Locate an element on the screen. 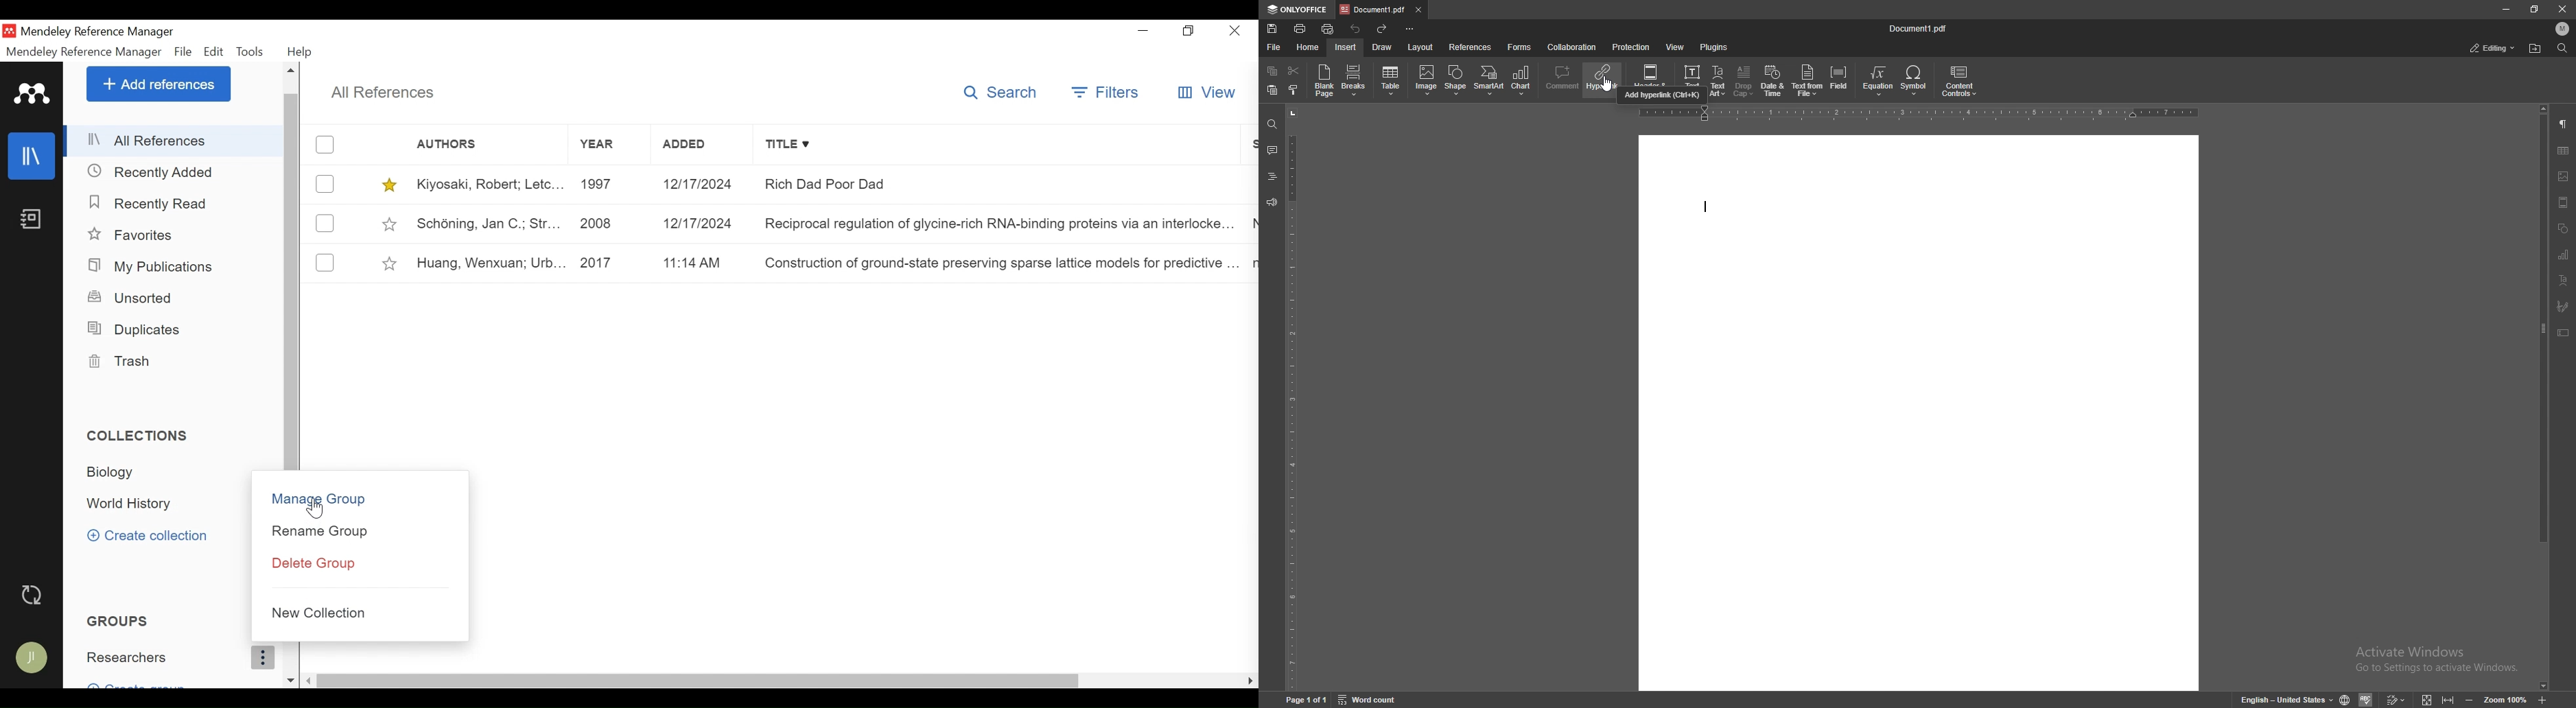  Year is located at coordinates (607, 146).